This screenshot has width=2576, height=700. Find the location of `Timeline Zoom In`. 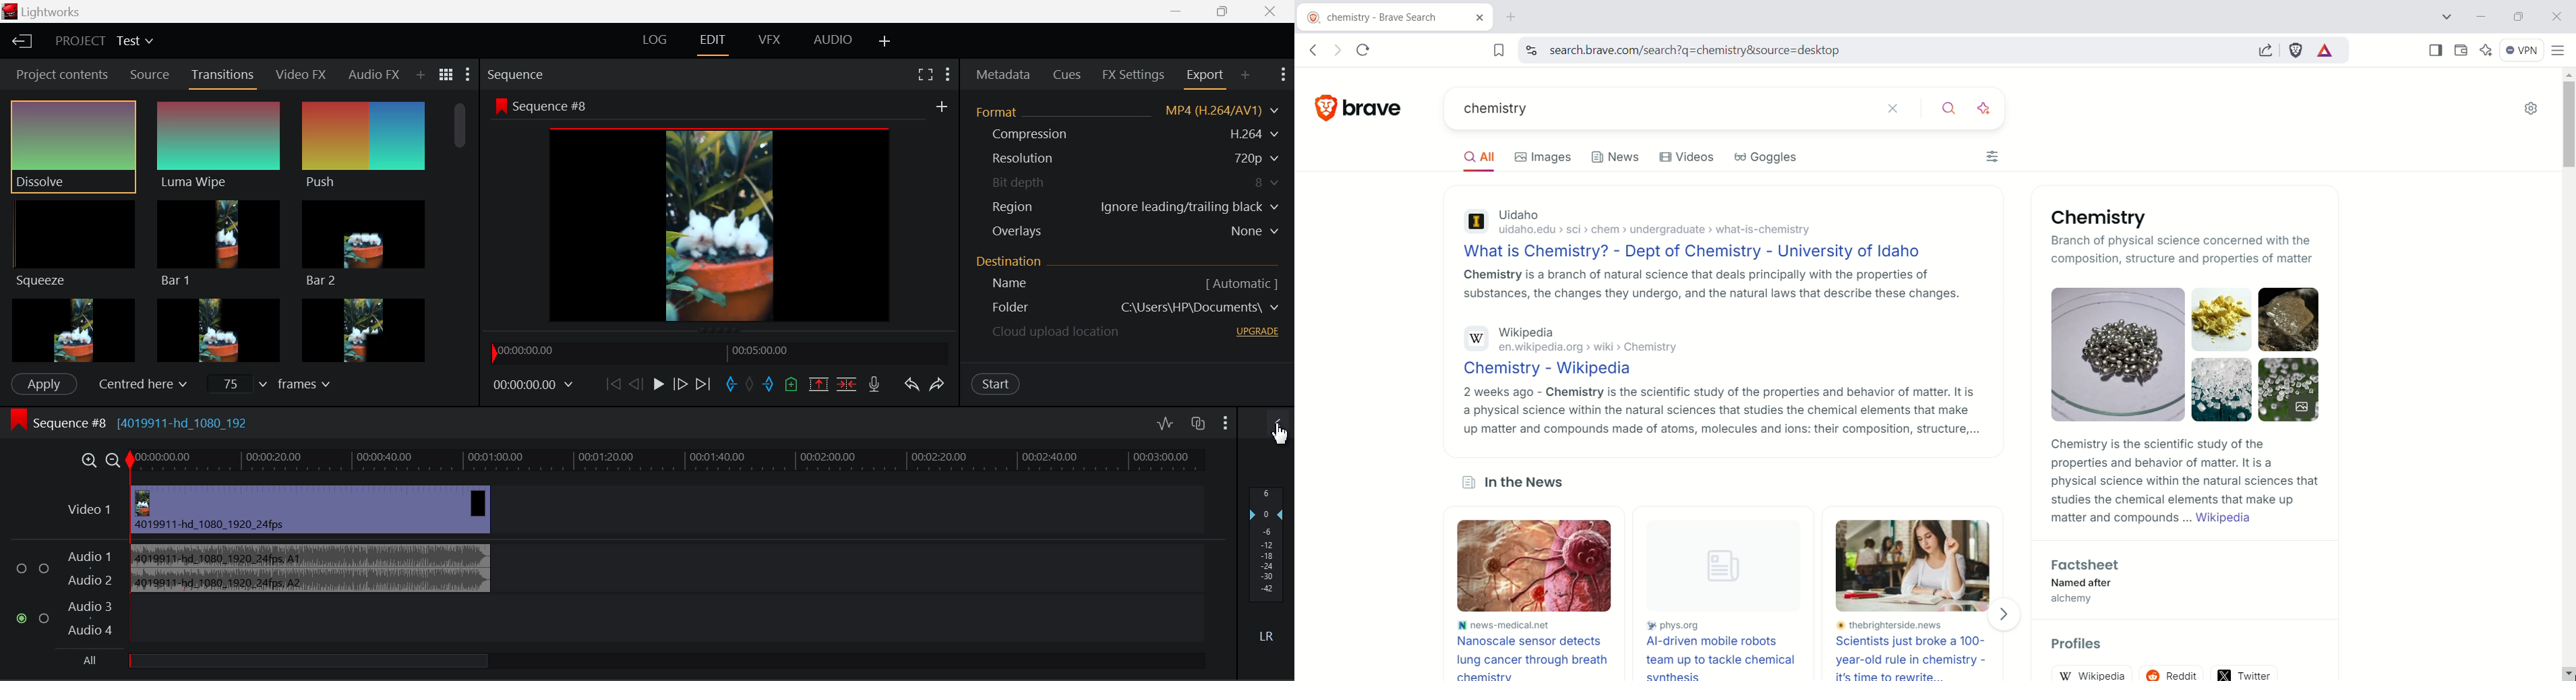

Timeline Zoom In is located at coordinates (88, 461).